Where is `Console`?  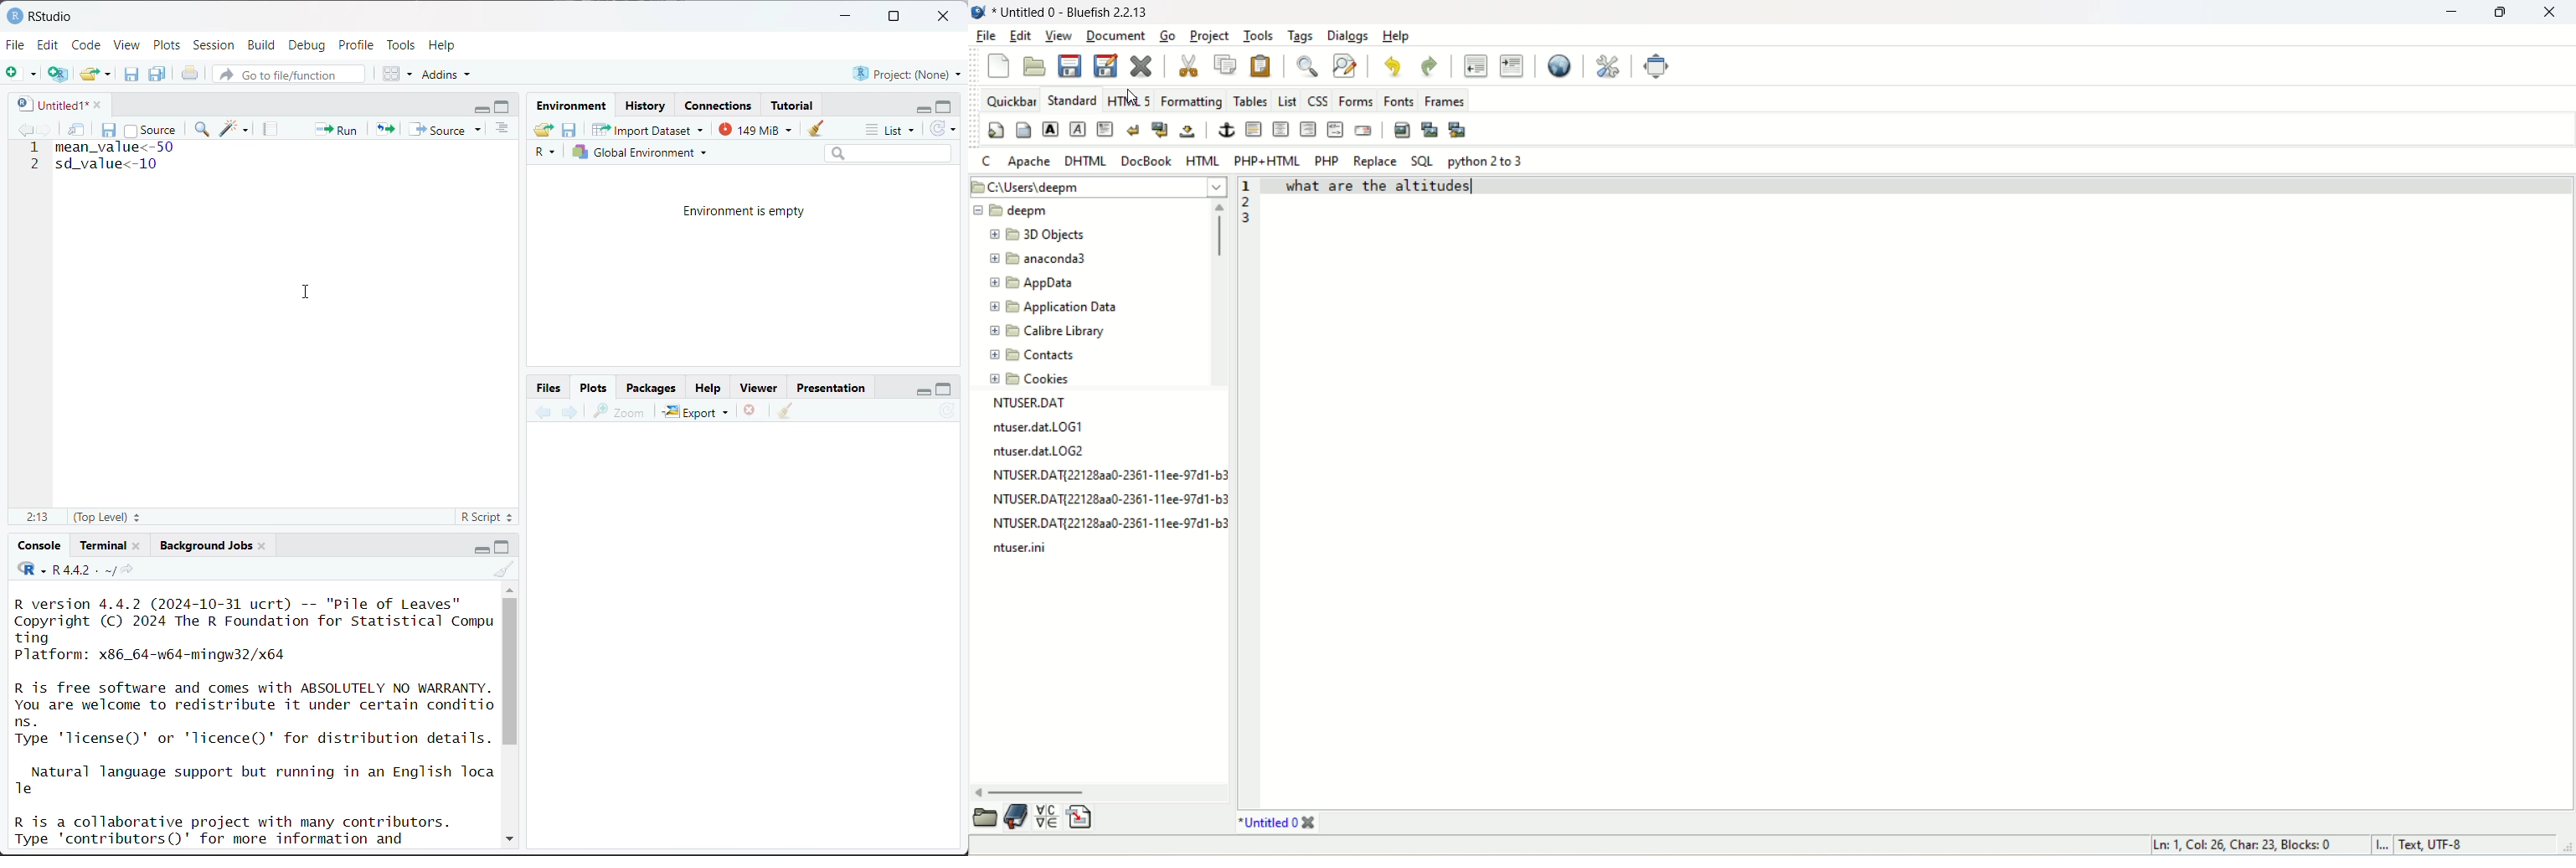
Console is located at coordinates (40, 545).